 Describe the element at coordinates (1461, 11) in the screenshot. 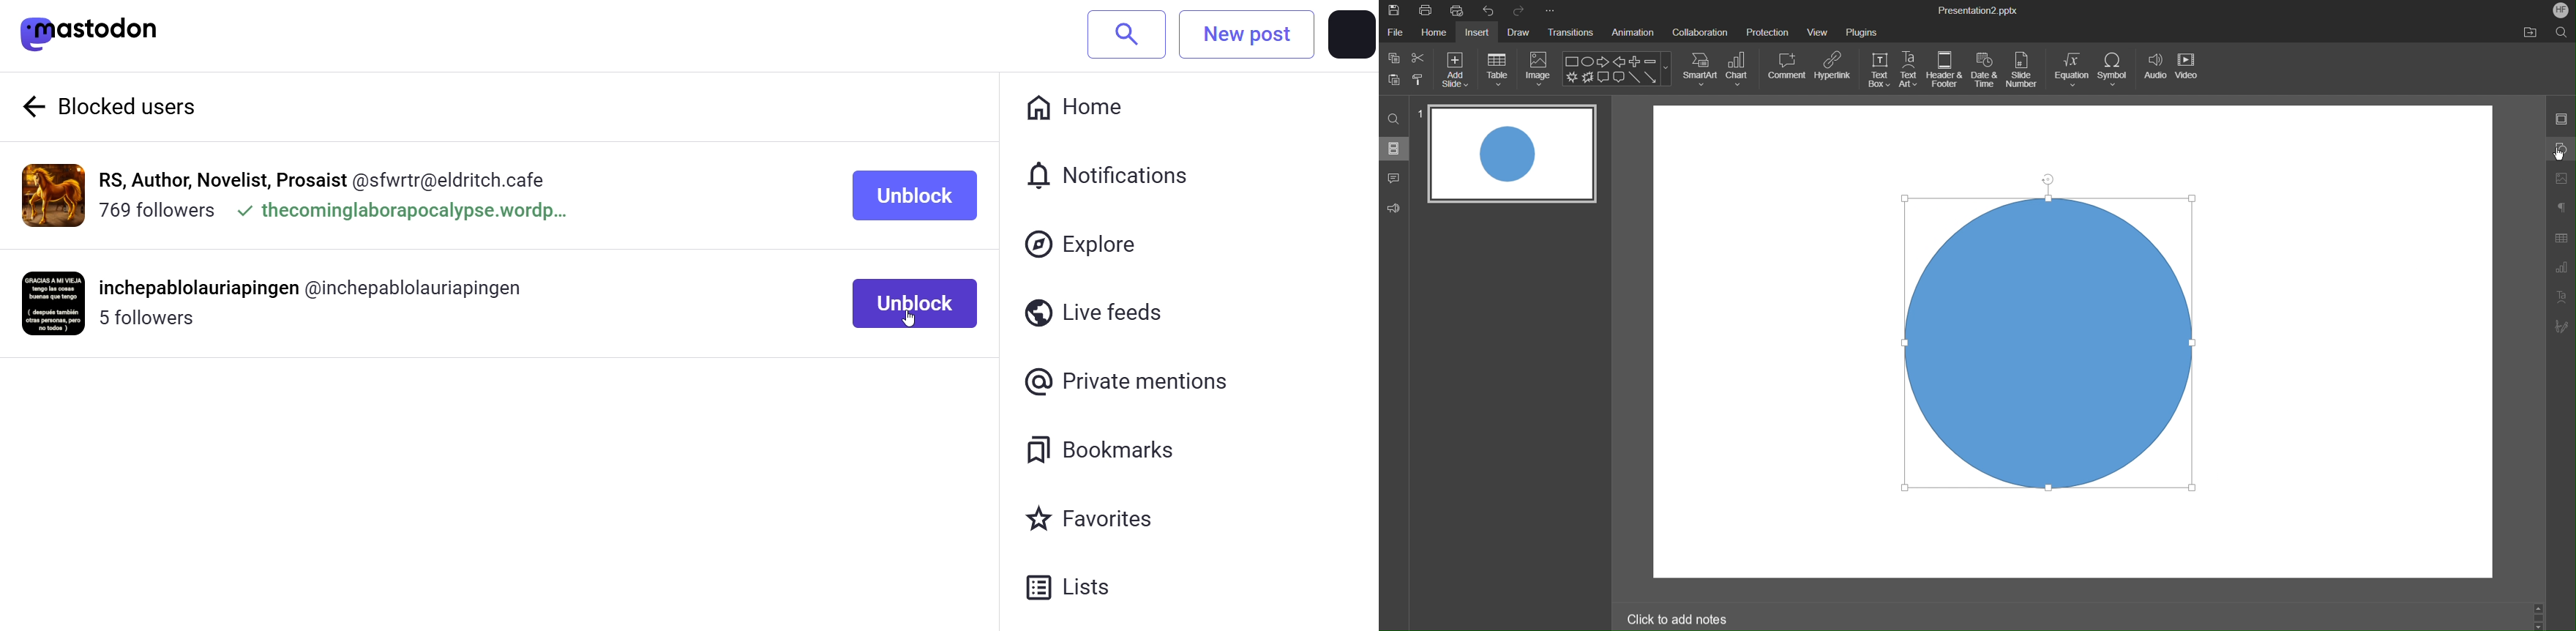

I see `Quick Print` at that location.